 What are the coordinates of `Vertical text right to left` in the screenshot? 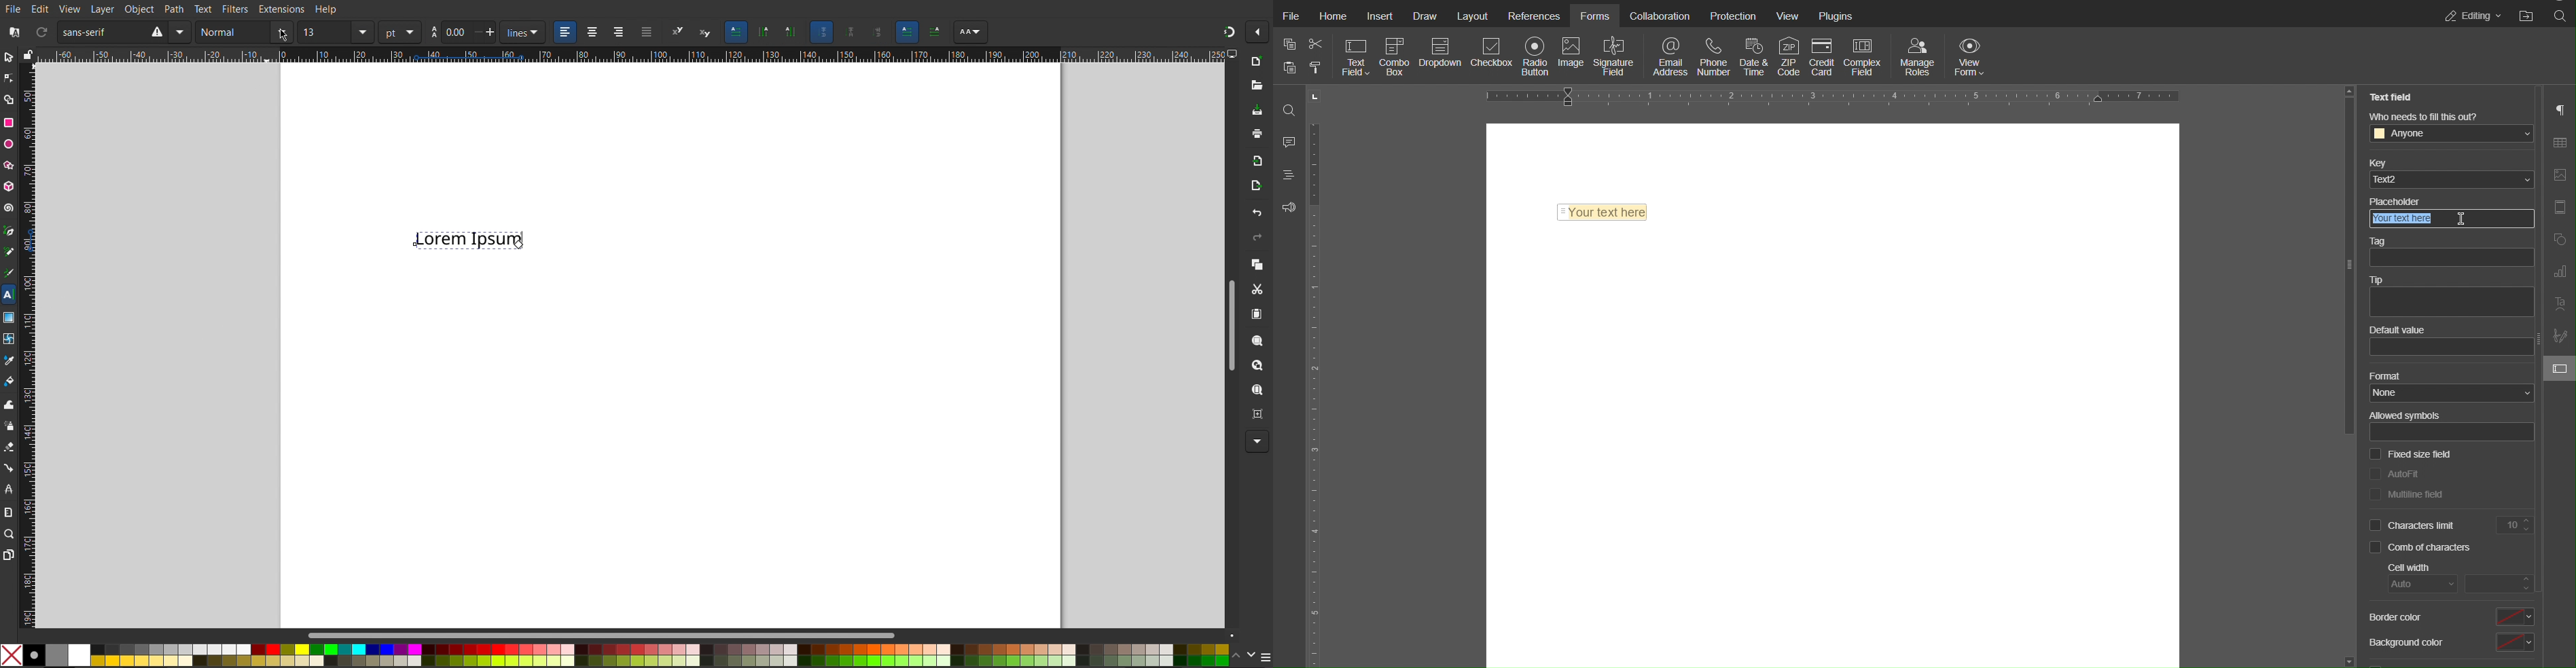 It's located at (763, 33).